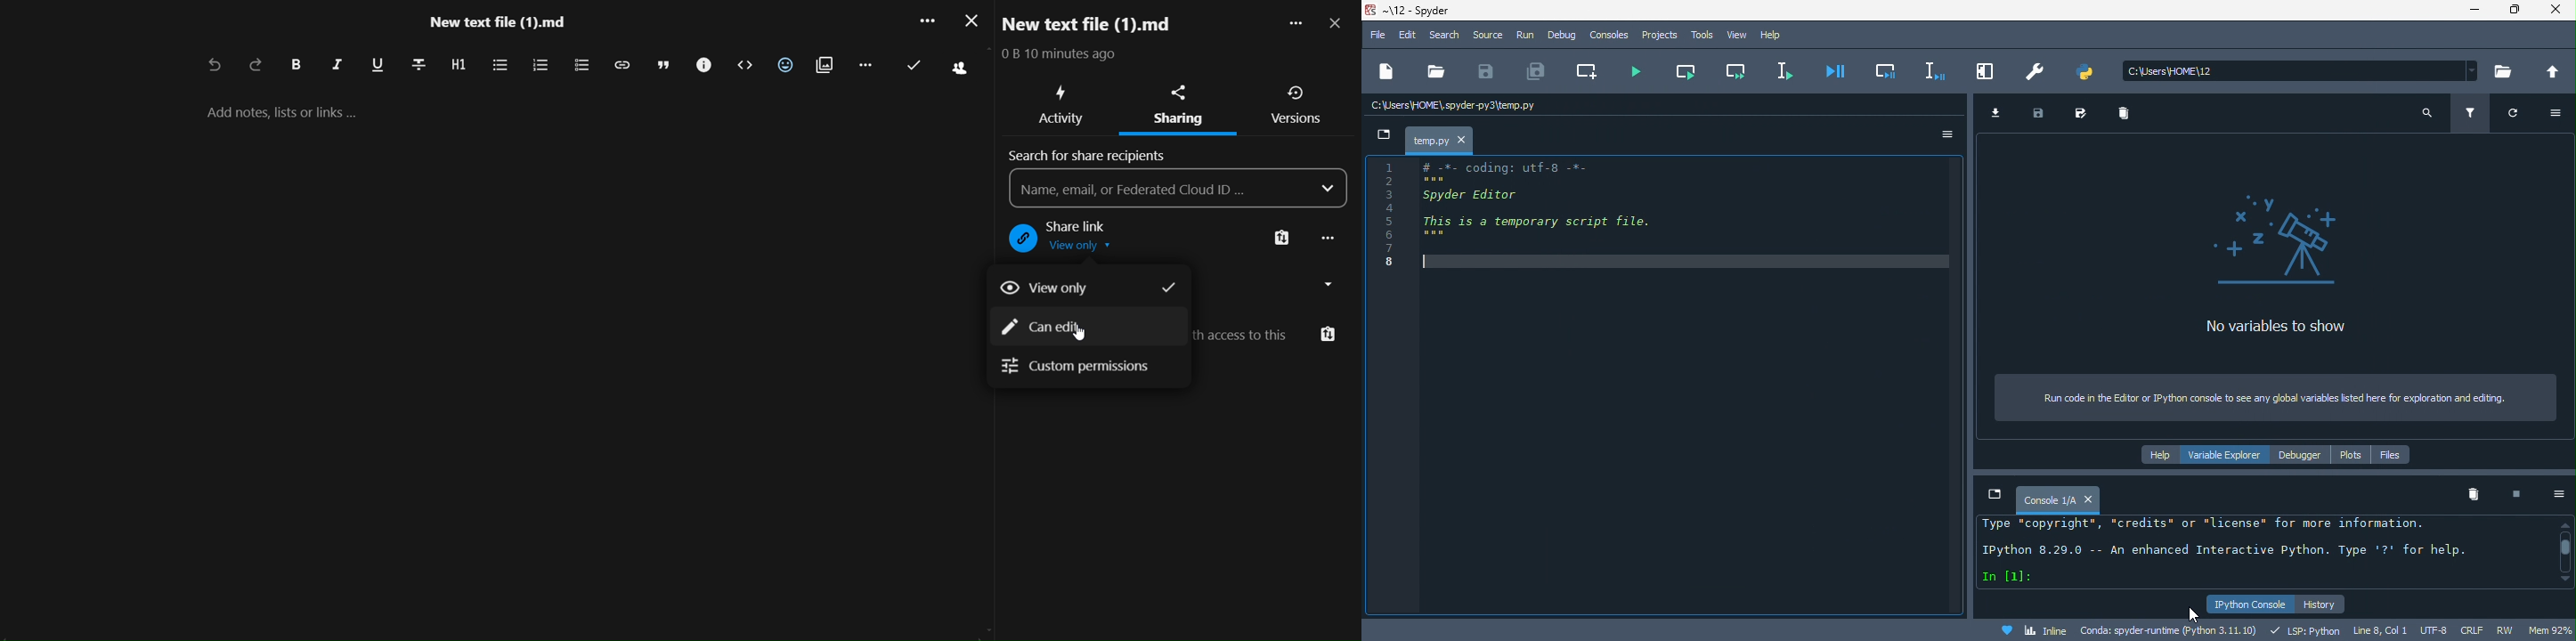 This screenshot has width=2576, height=644. I want to click on run selection, so click(1778, 72).